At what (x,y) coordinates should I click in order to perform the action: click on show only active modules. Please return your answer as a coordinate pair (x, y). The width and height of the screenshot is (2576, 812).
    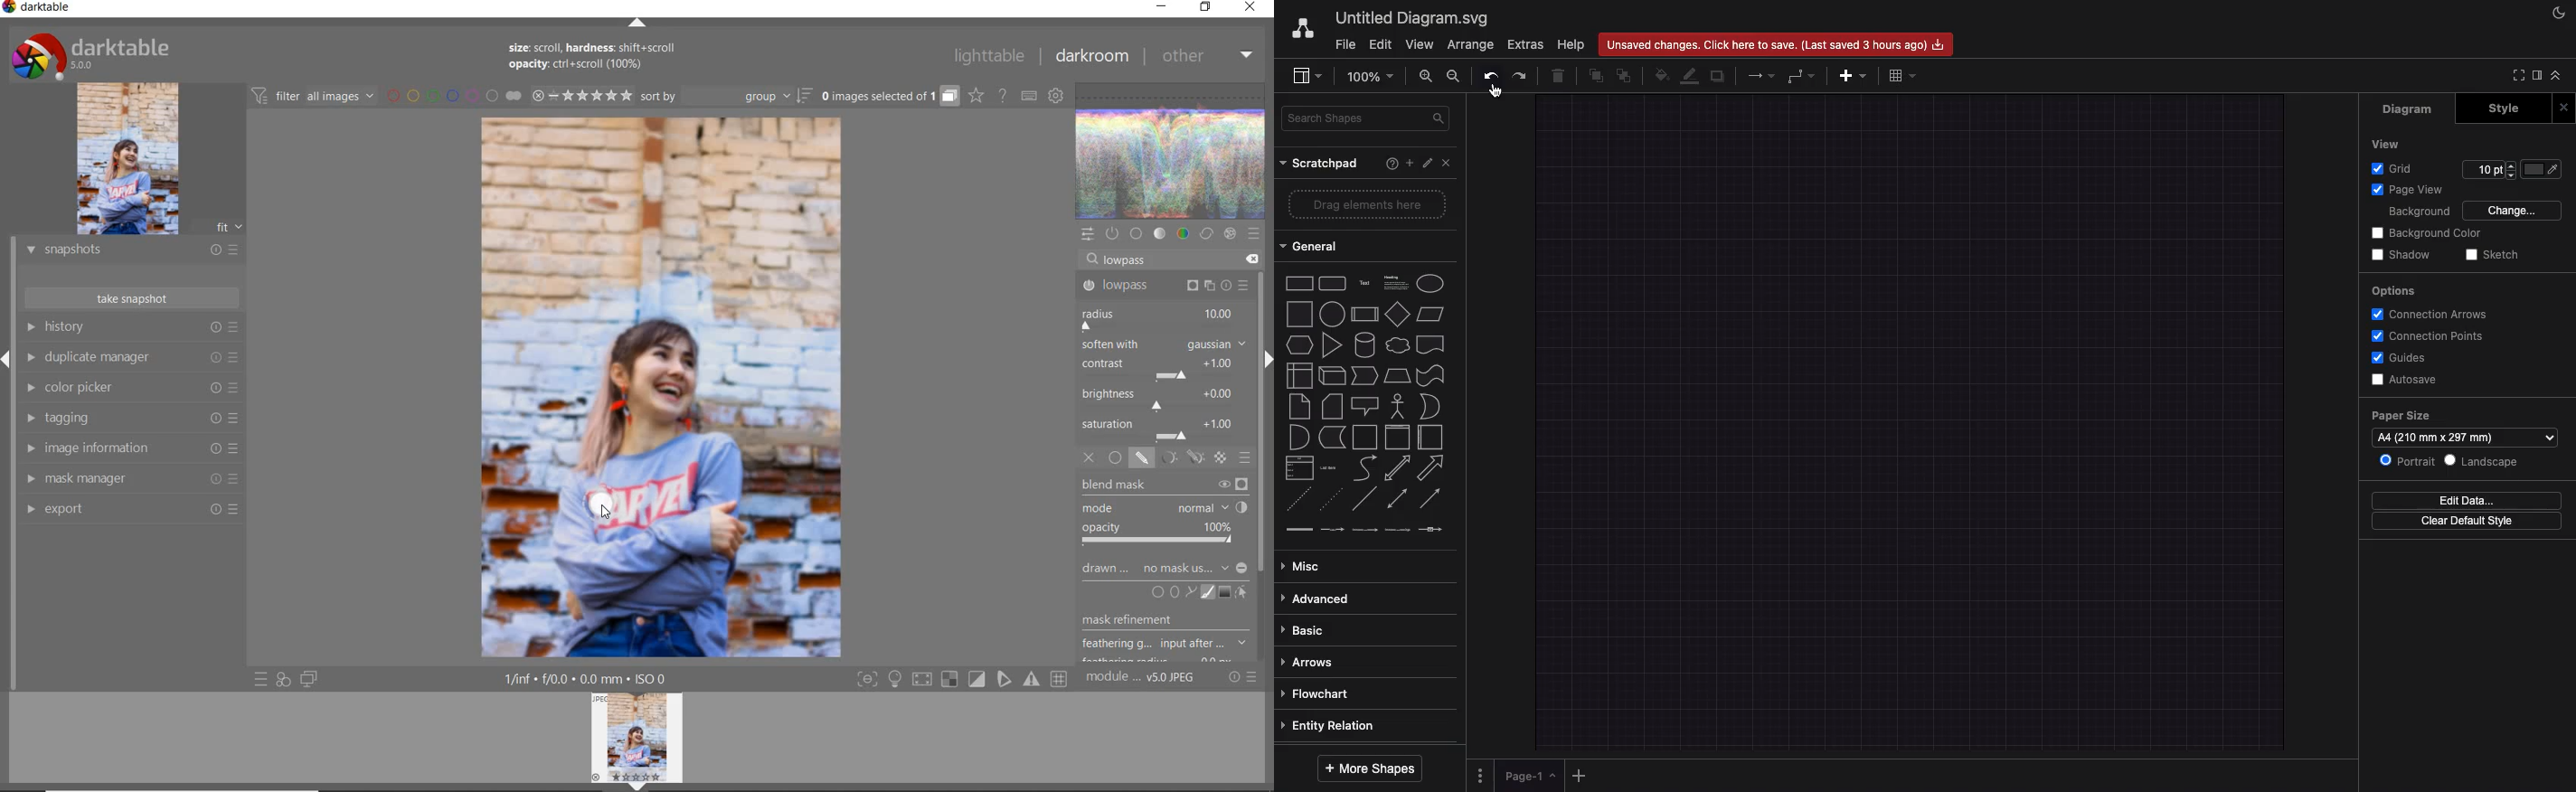
    Looking at the image, I should click on (1113, 234).